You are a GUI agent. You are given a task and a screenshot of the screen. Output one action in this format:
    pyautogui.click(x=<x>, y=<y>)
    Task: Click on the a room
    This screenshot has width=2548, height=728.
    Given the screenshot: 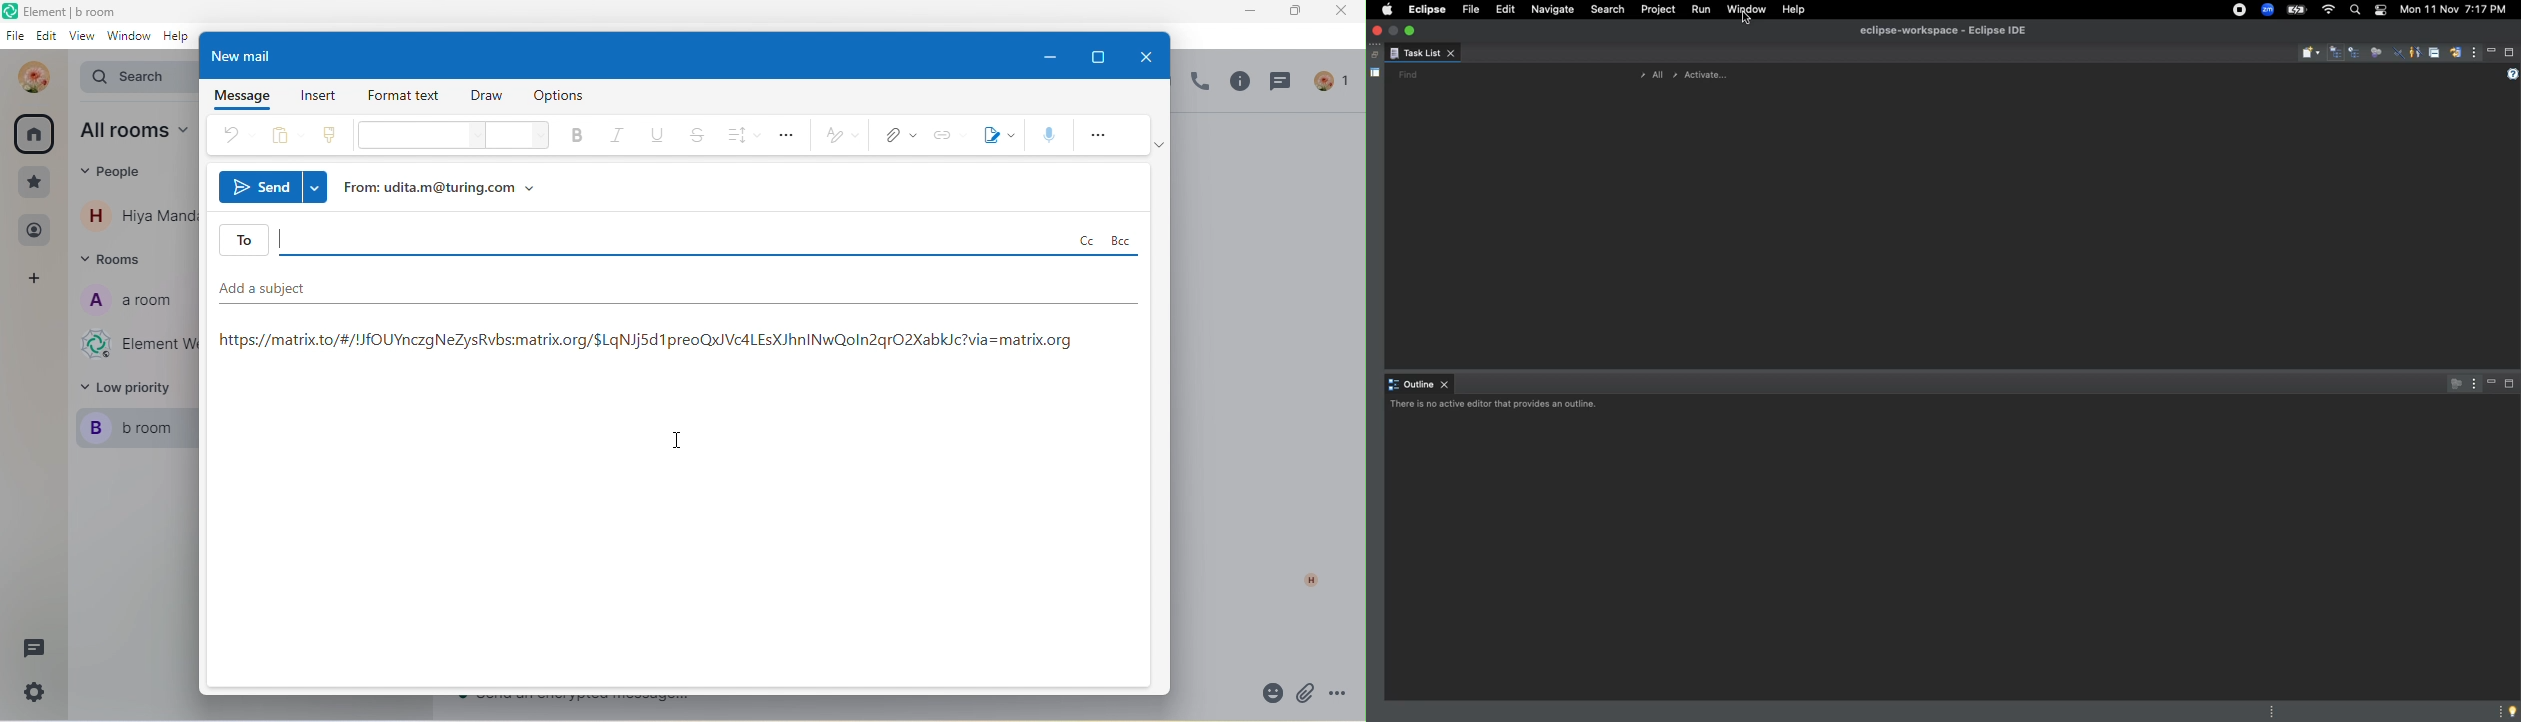 What is the action you would take?
    pyautogui.click(x=130, y=305)
    